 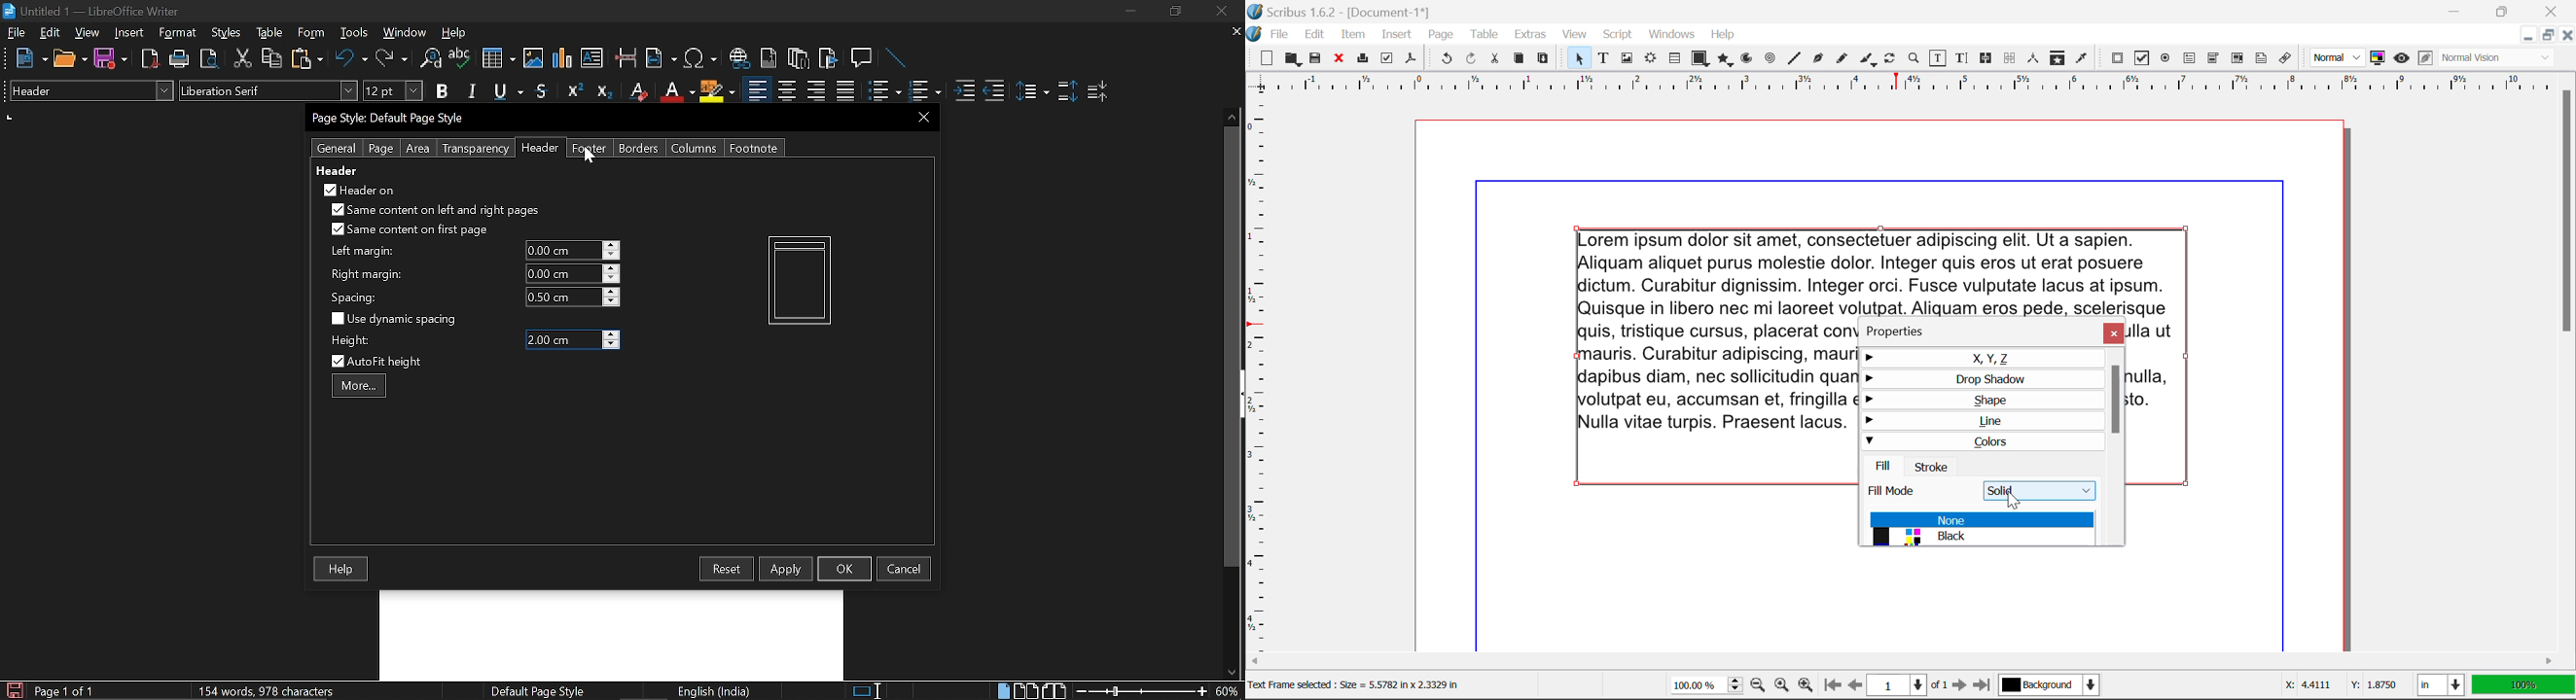 What do you see at coordinates (2053, 687) in the screenshot?
I see `Background` at bounding box center [2053, 687].